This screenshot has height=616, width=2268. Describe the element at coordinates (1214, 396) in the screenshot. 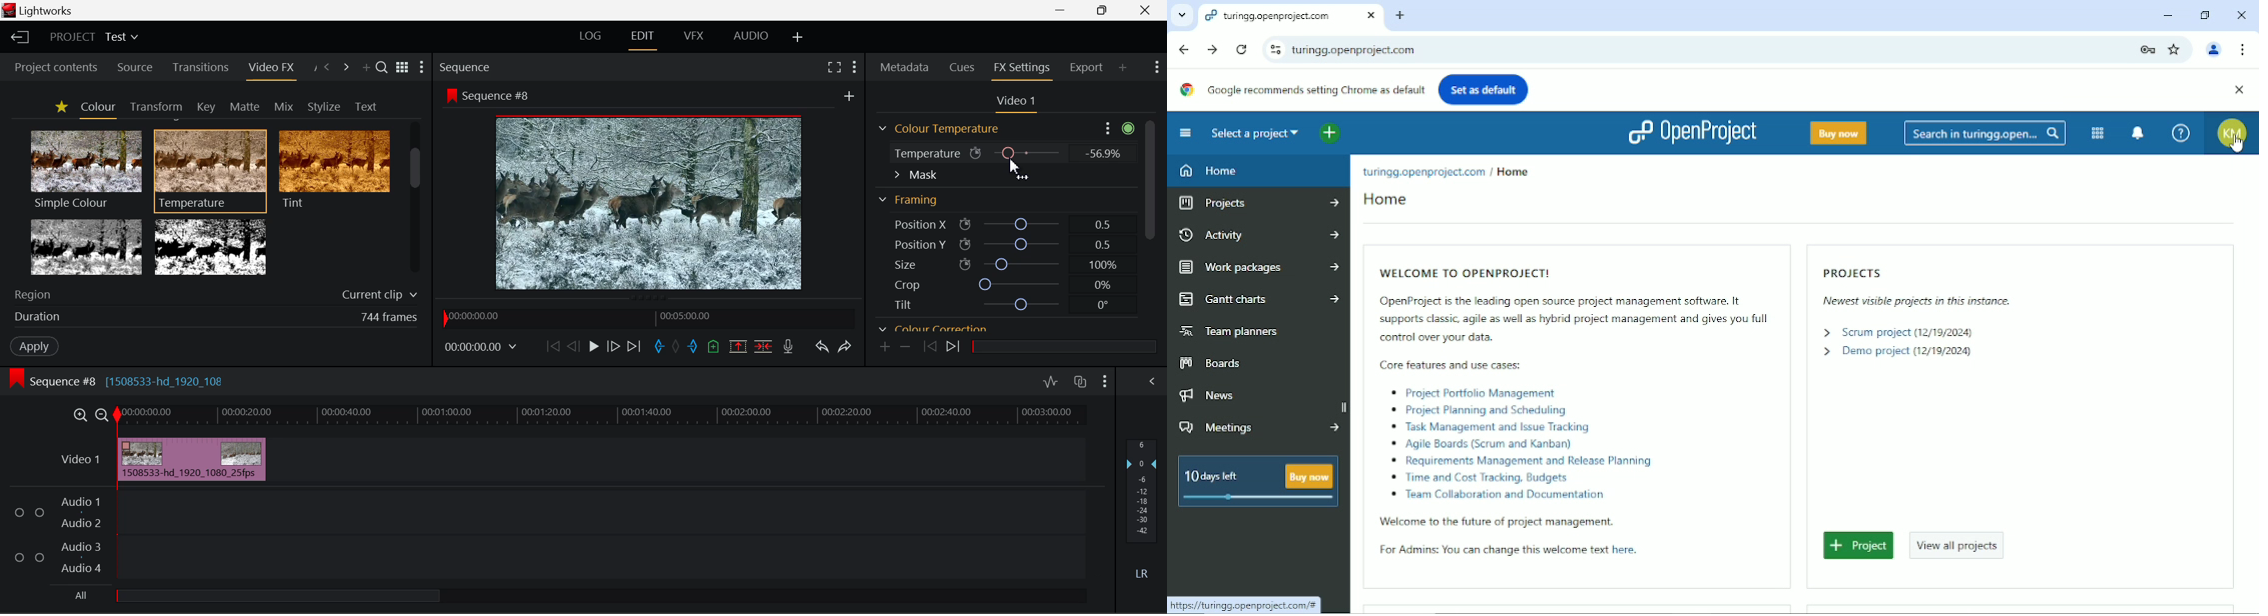

I see `News` at that location.